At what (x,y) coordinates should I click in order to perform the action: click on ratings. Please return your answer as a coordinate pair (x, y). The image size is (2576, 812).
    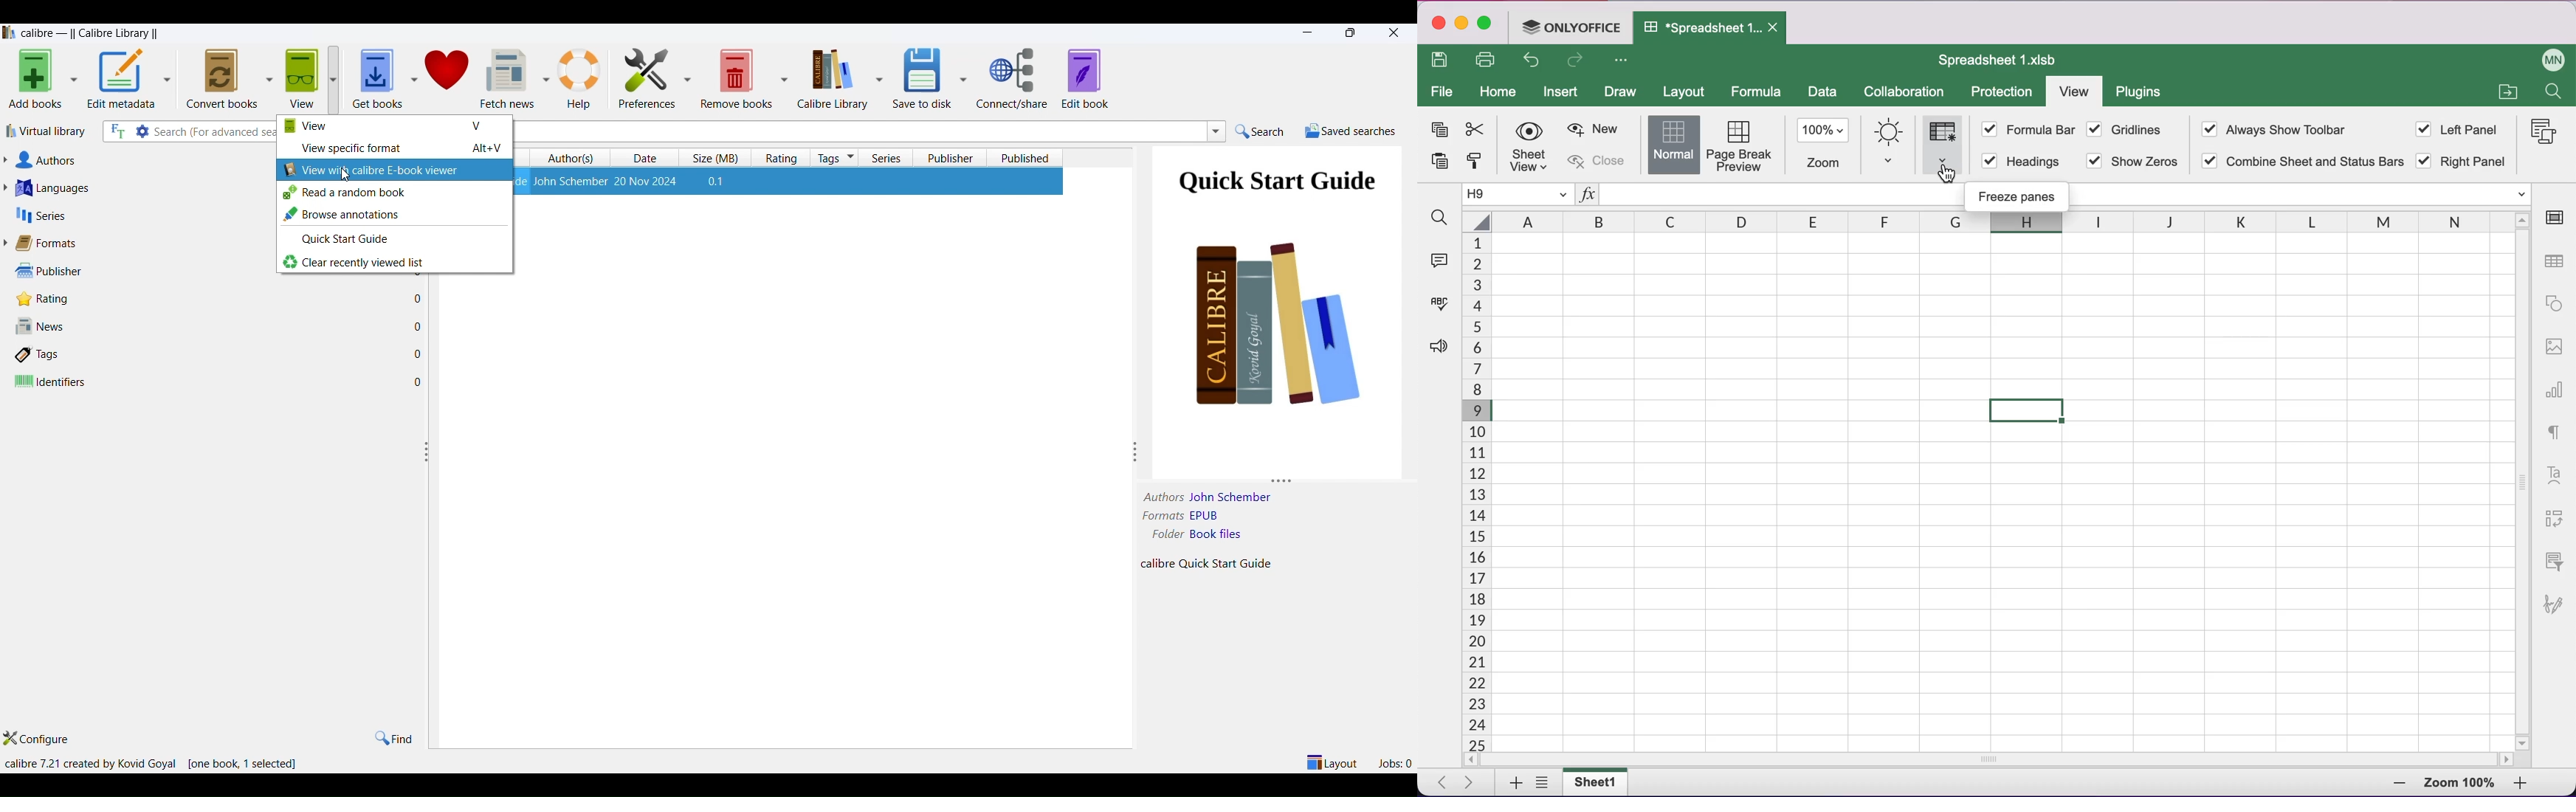
    Looking at the image, I should click on (783, 156).